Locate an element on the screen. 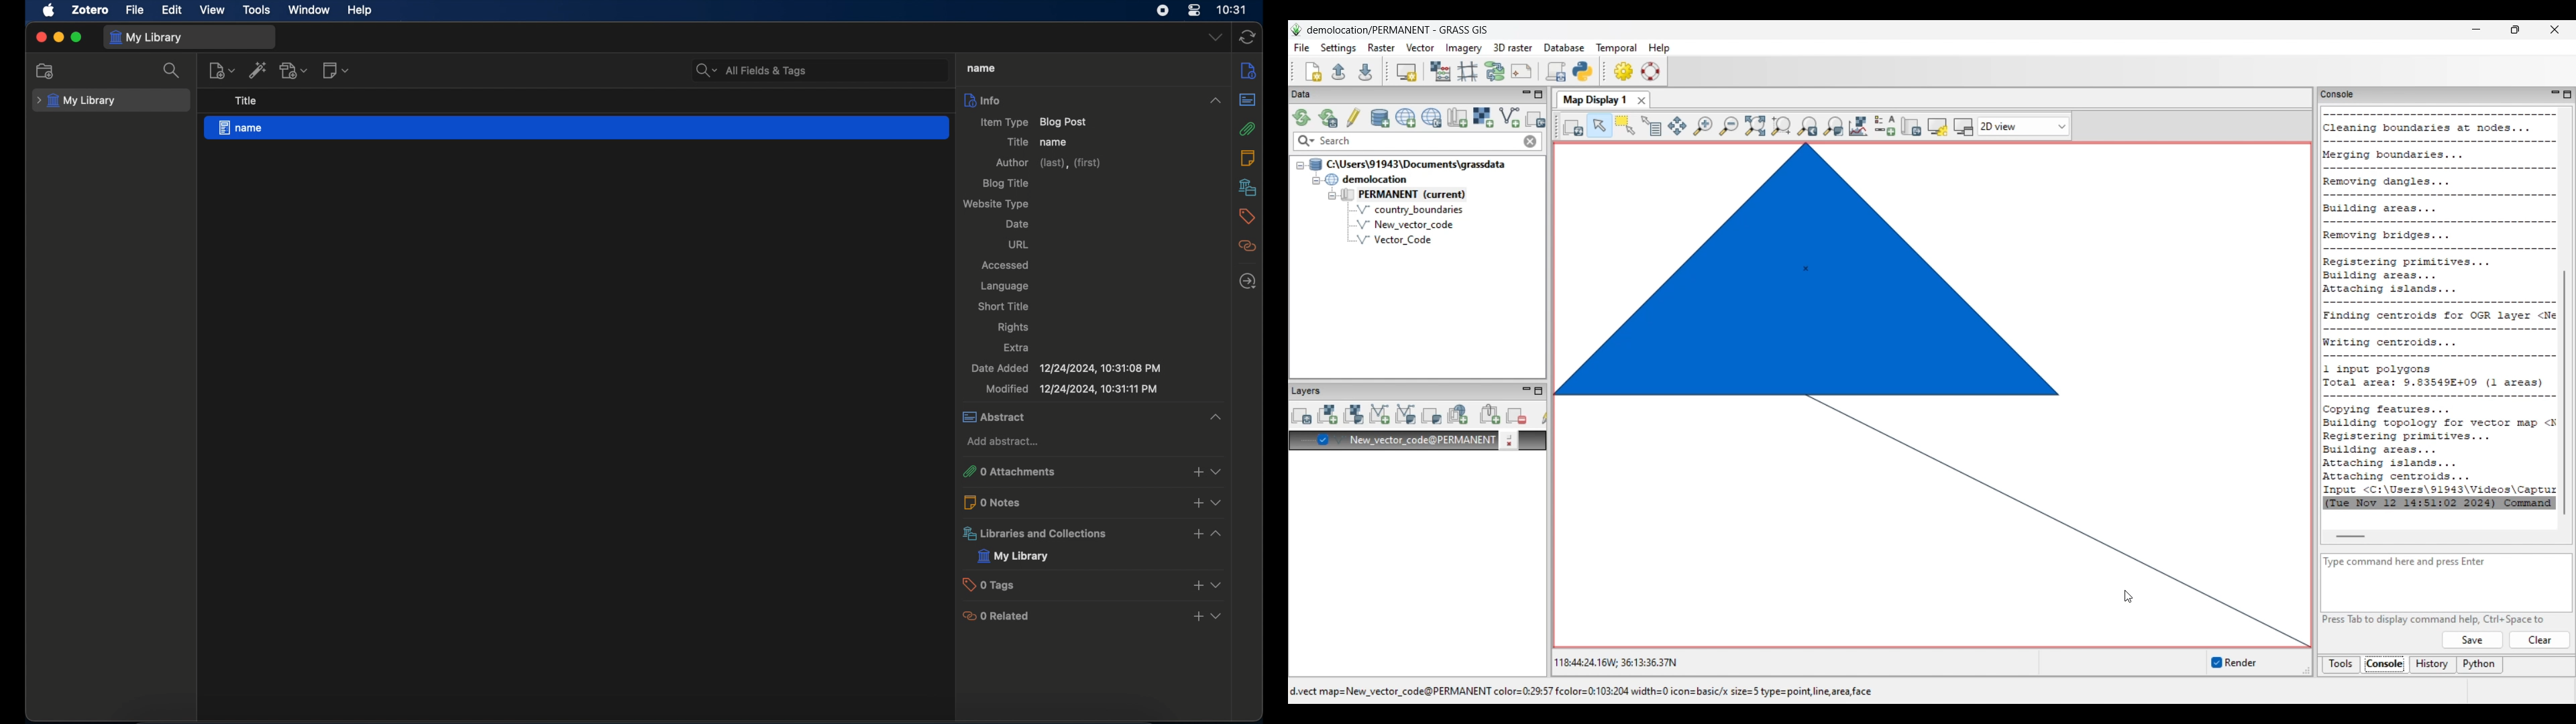 This screenshot has height=728, width=2576. Add map elements is located at coordinates (1886, 126).